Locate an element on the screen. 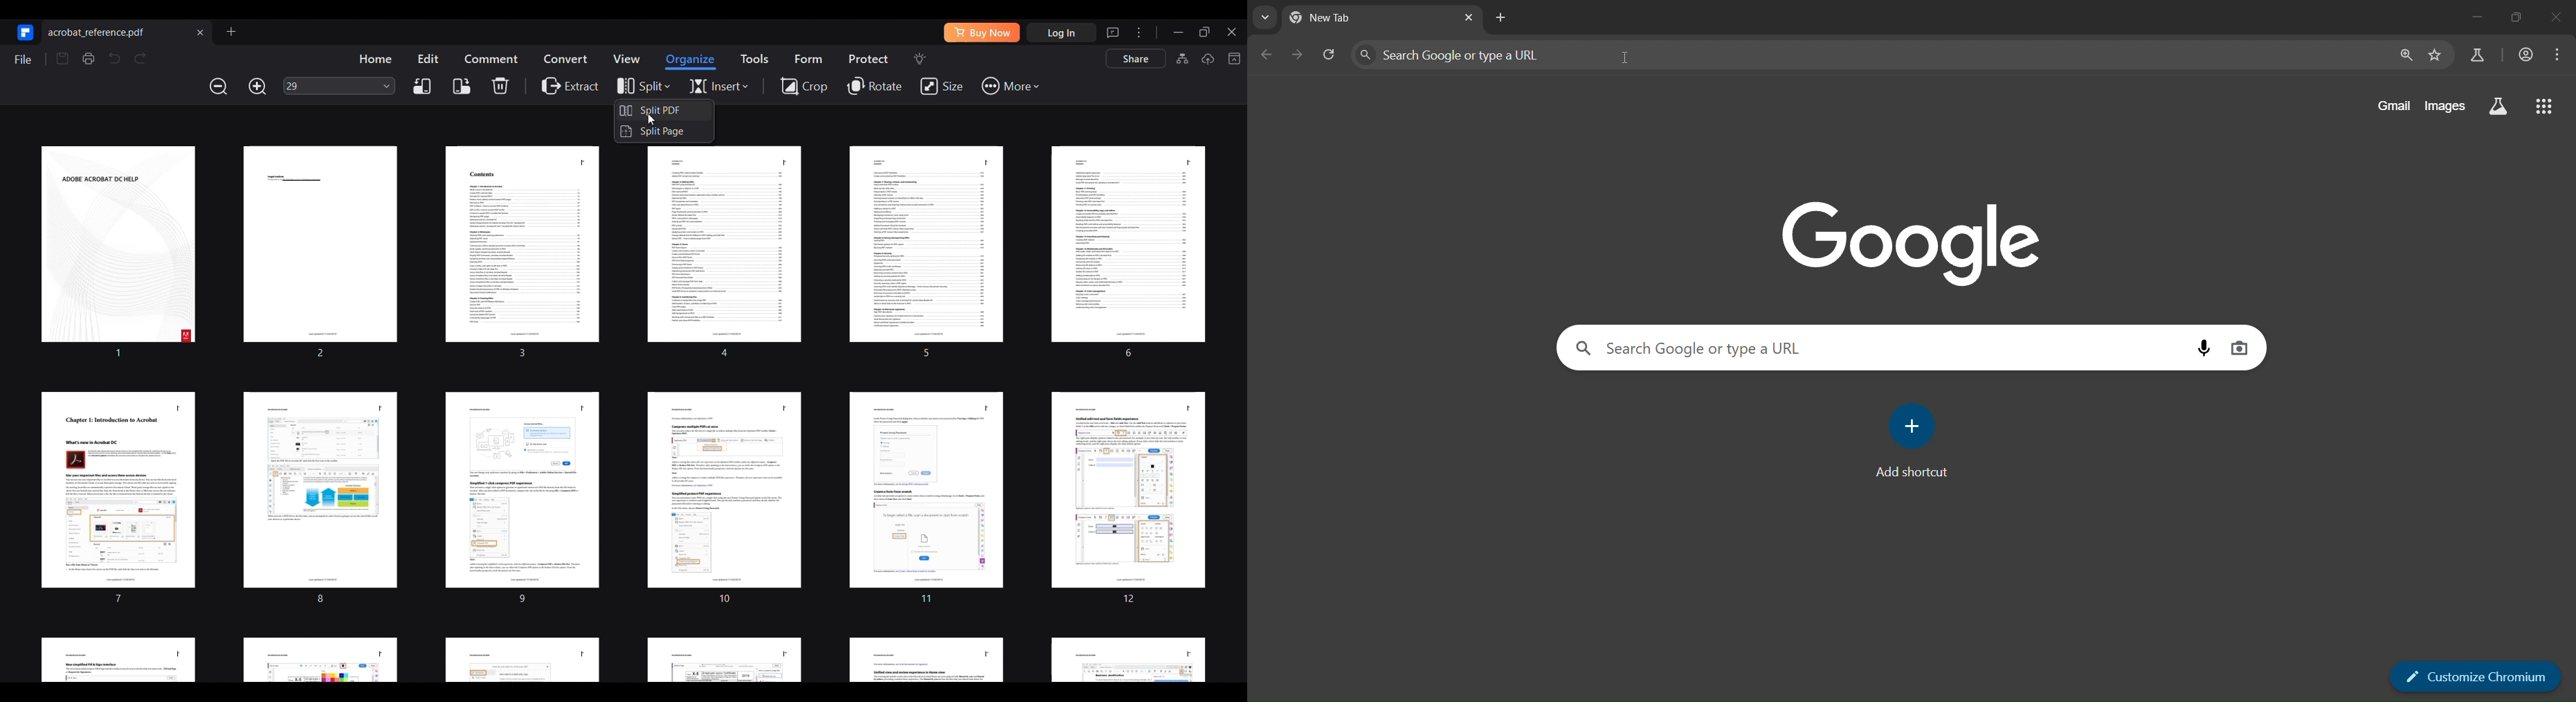  Left rotate is located at coordinates (422, 86).